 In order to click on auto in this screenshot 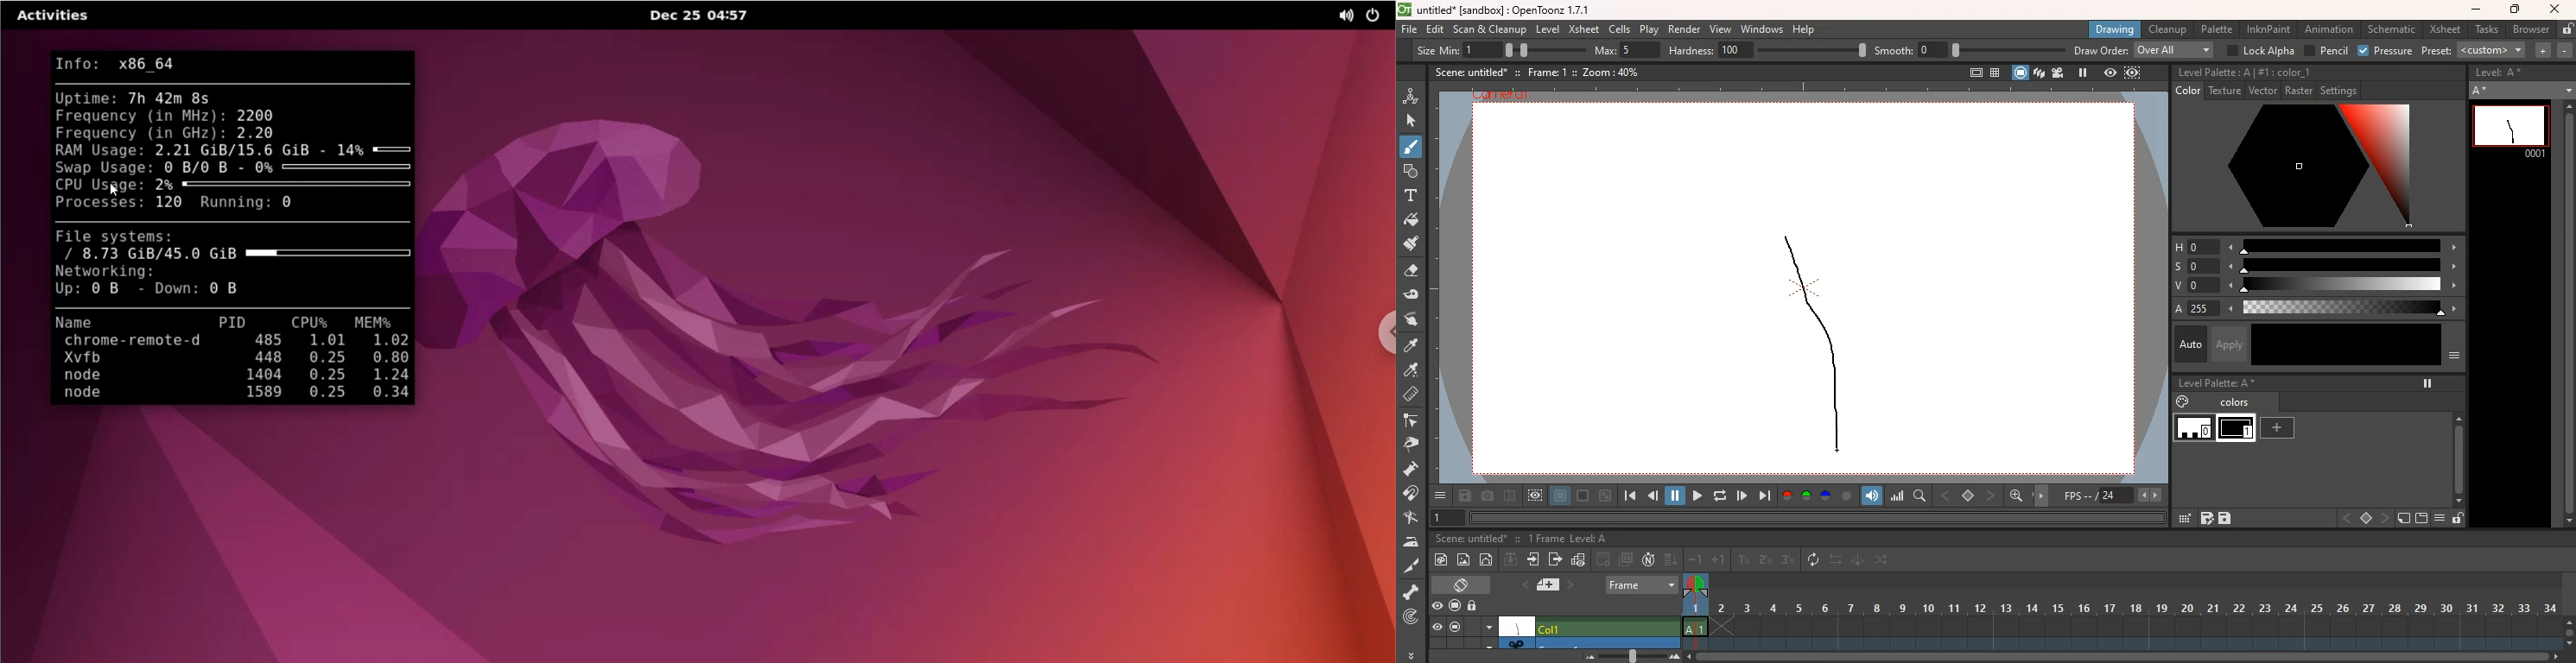, I will do `click(2187, 344)`.